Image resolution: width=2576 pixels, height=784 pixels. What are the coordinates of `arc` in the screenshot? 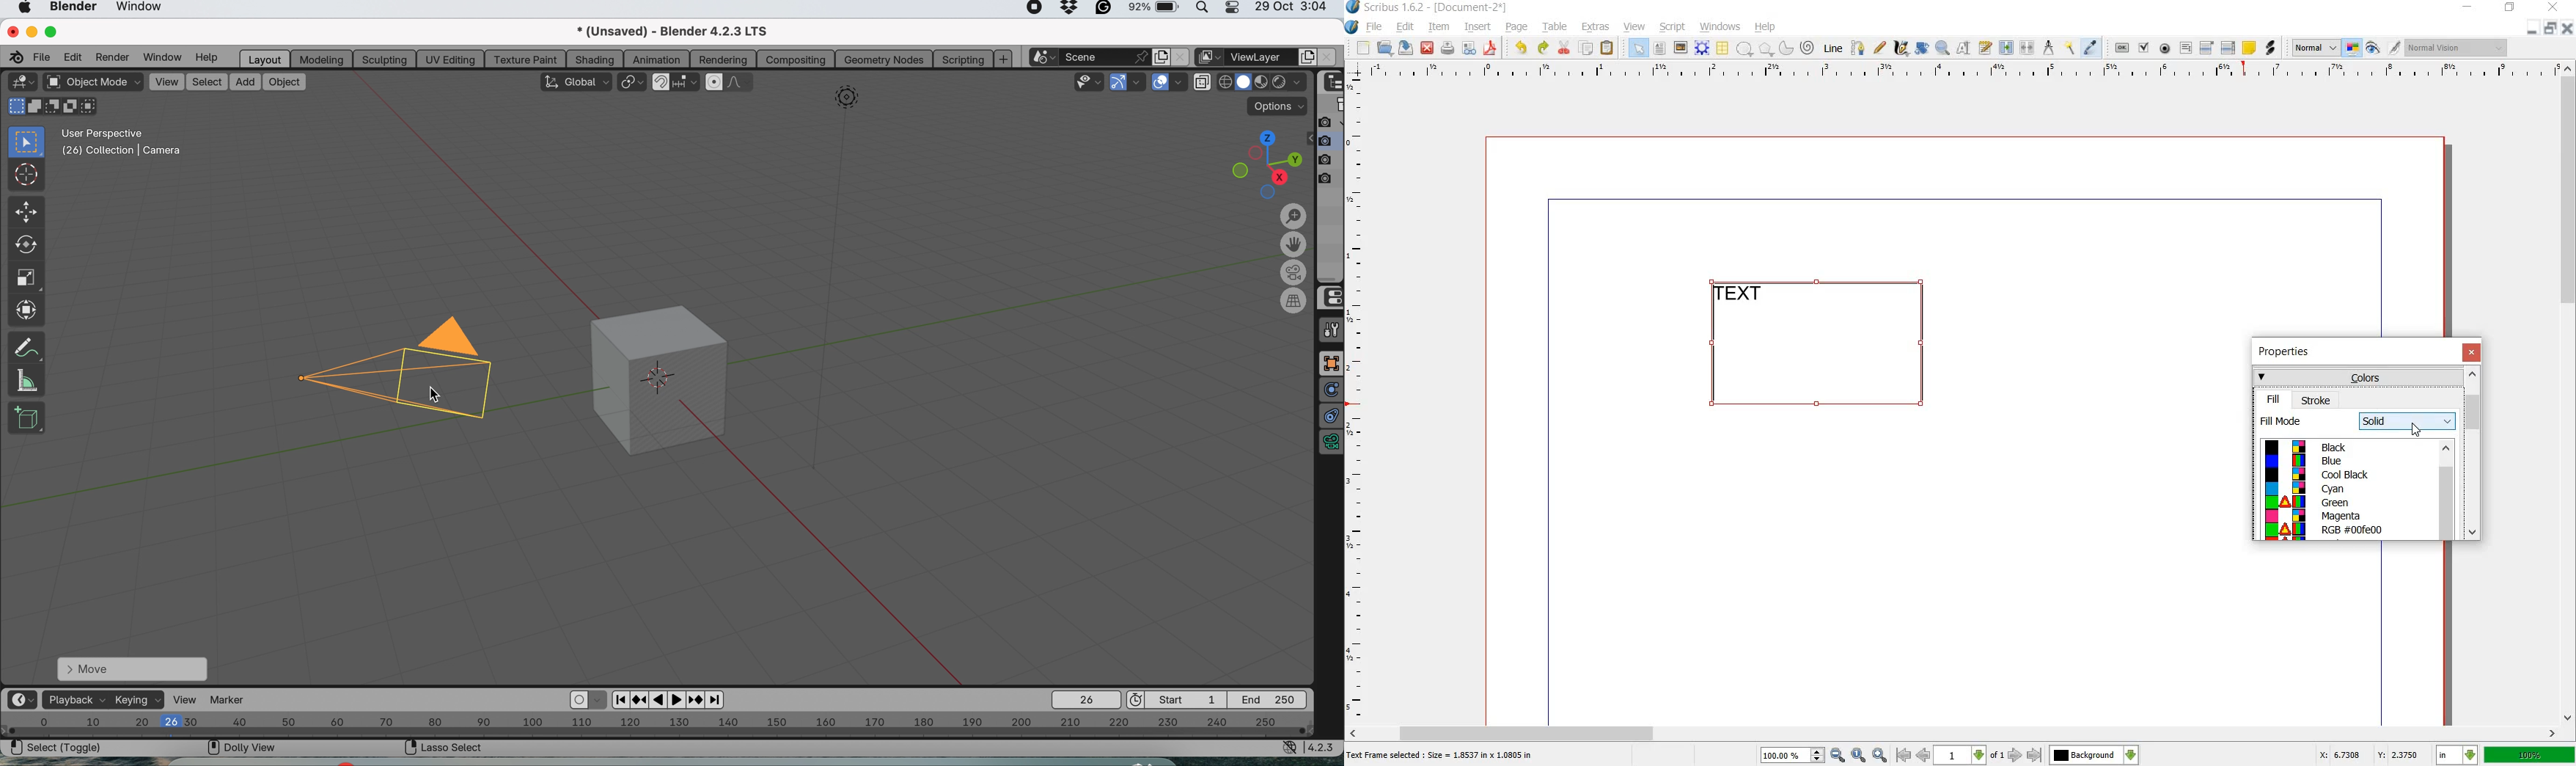 It's located at (1785, 47).